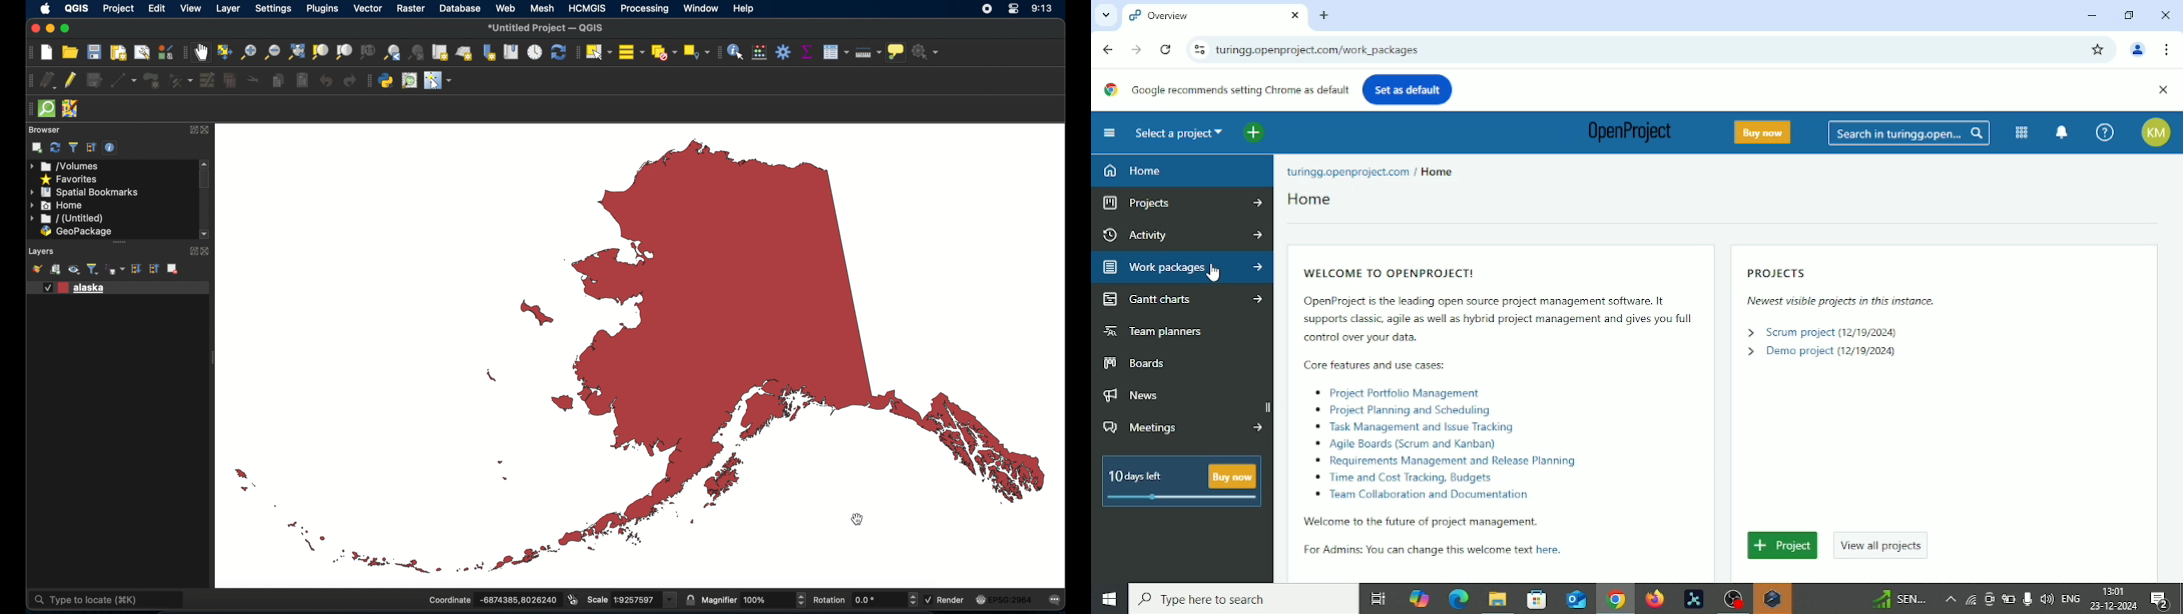  I want to click on close, so click(33, 28).